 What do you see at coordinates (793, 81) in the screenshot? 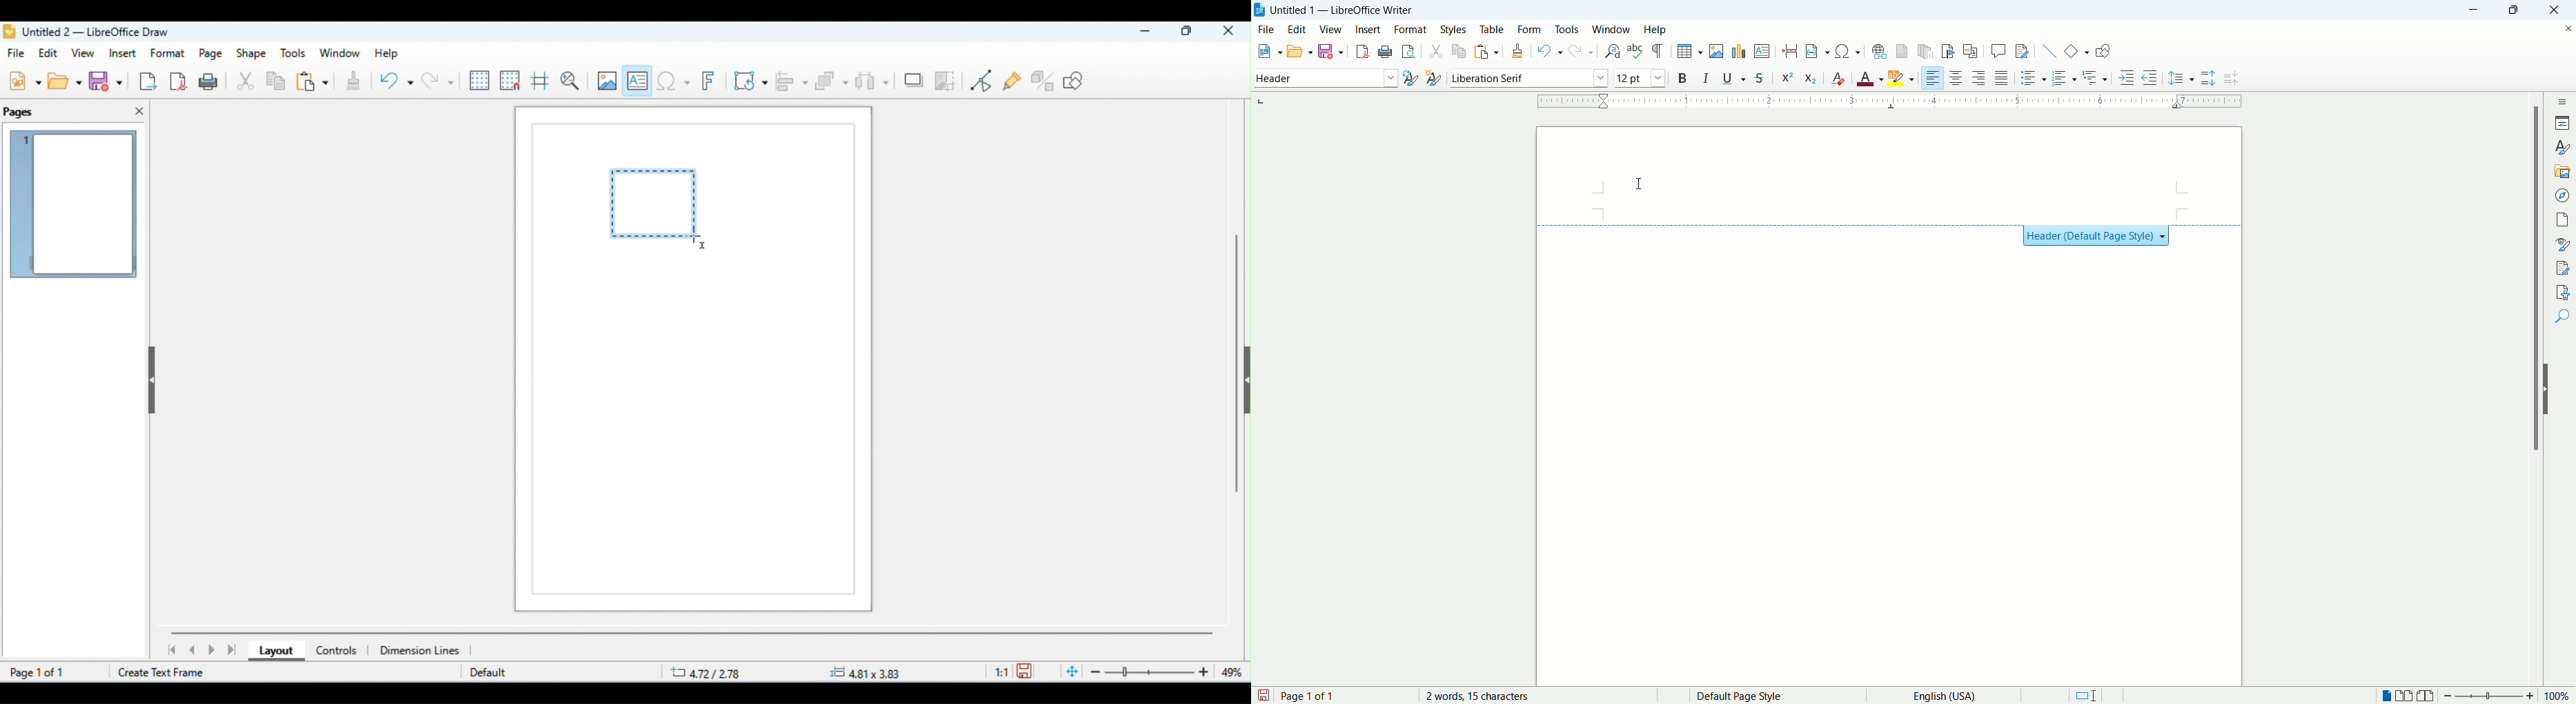
I see `align objects` at bounding box center [793, 81].